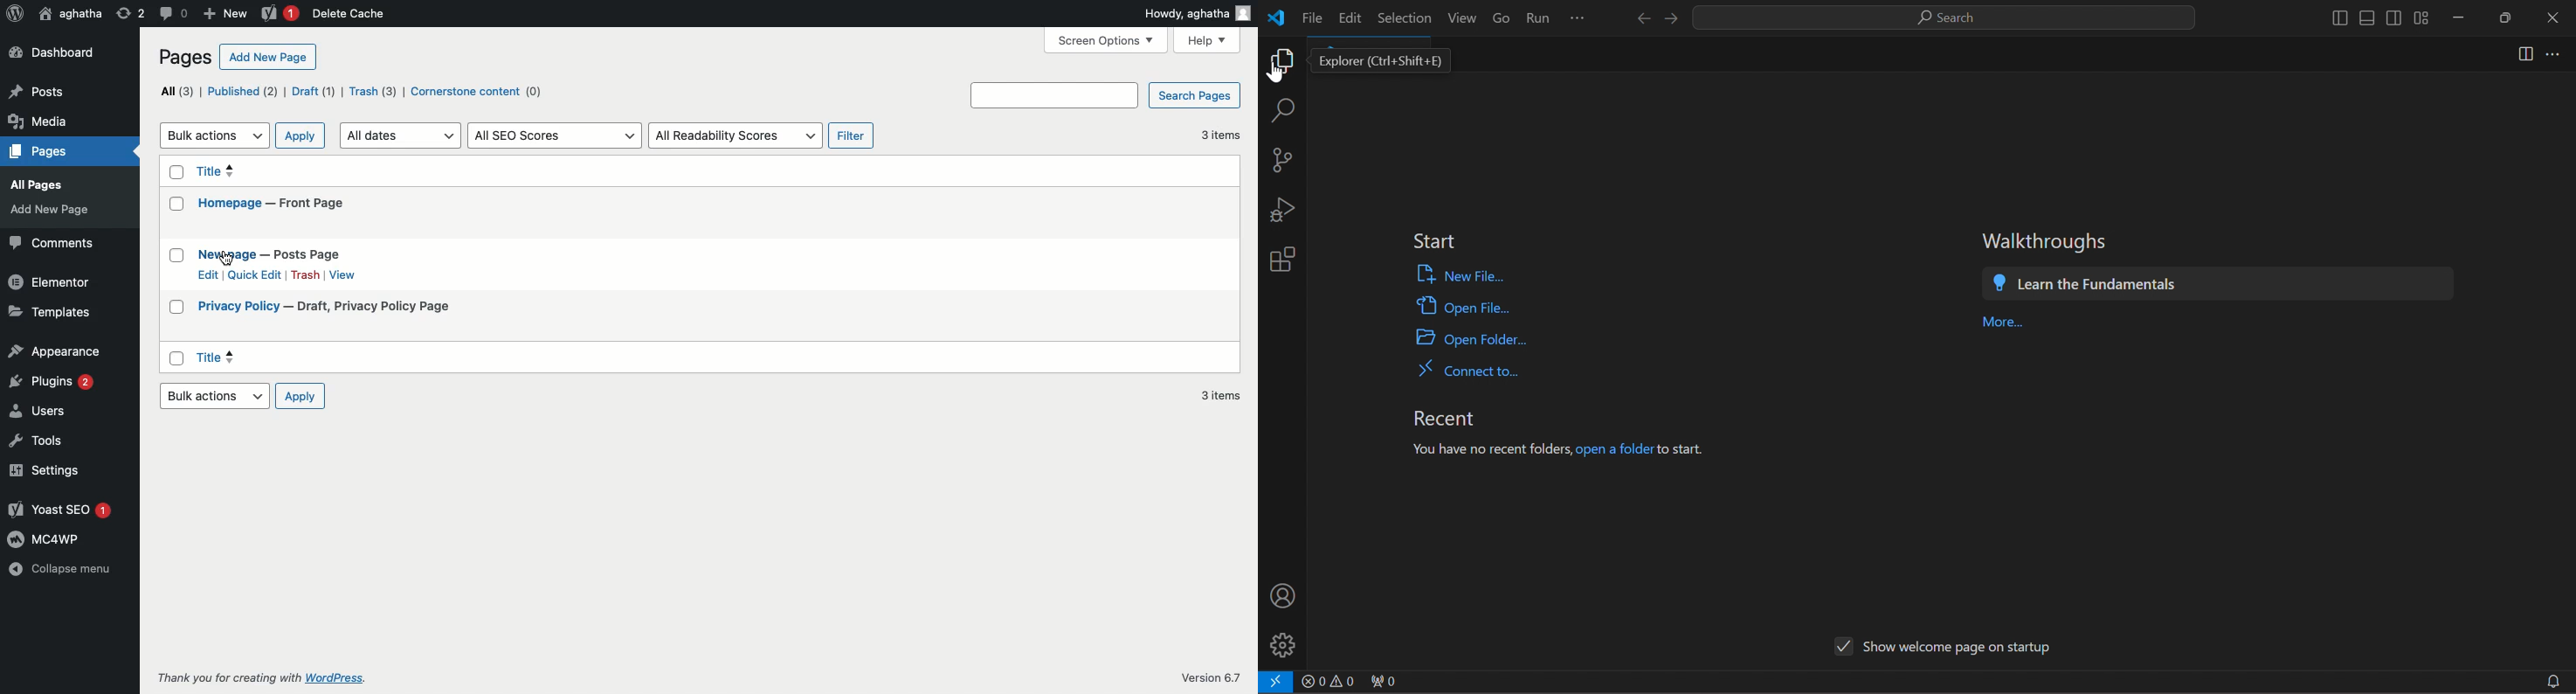 This screenshot has height=700, width=2576. What do you see at coordinates (60, 441) in the screenshot?
I see `Tools` at bounding box center [60, 441].